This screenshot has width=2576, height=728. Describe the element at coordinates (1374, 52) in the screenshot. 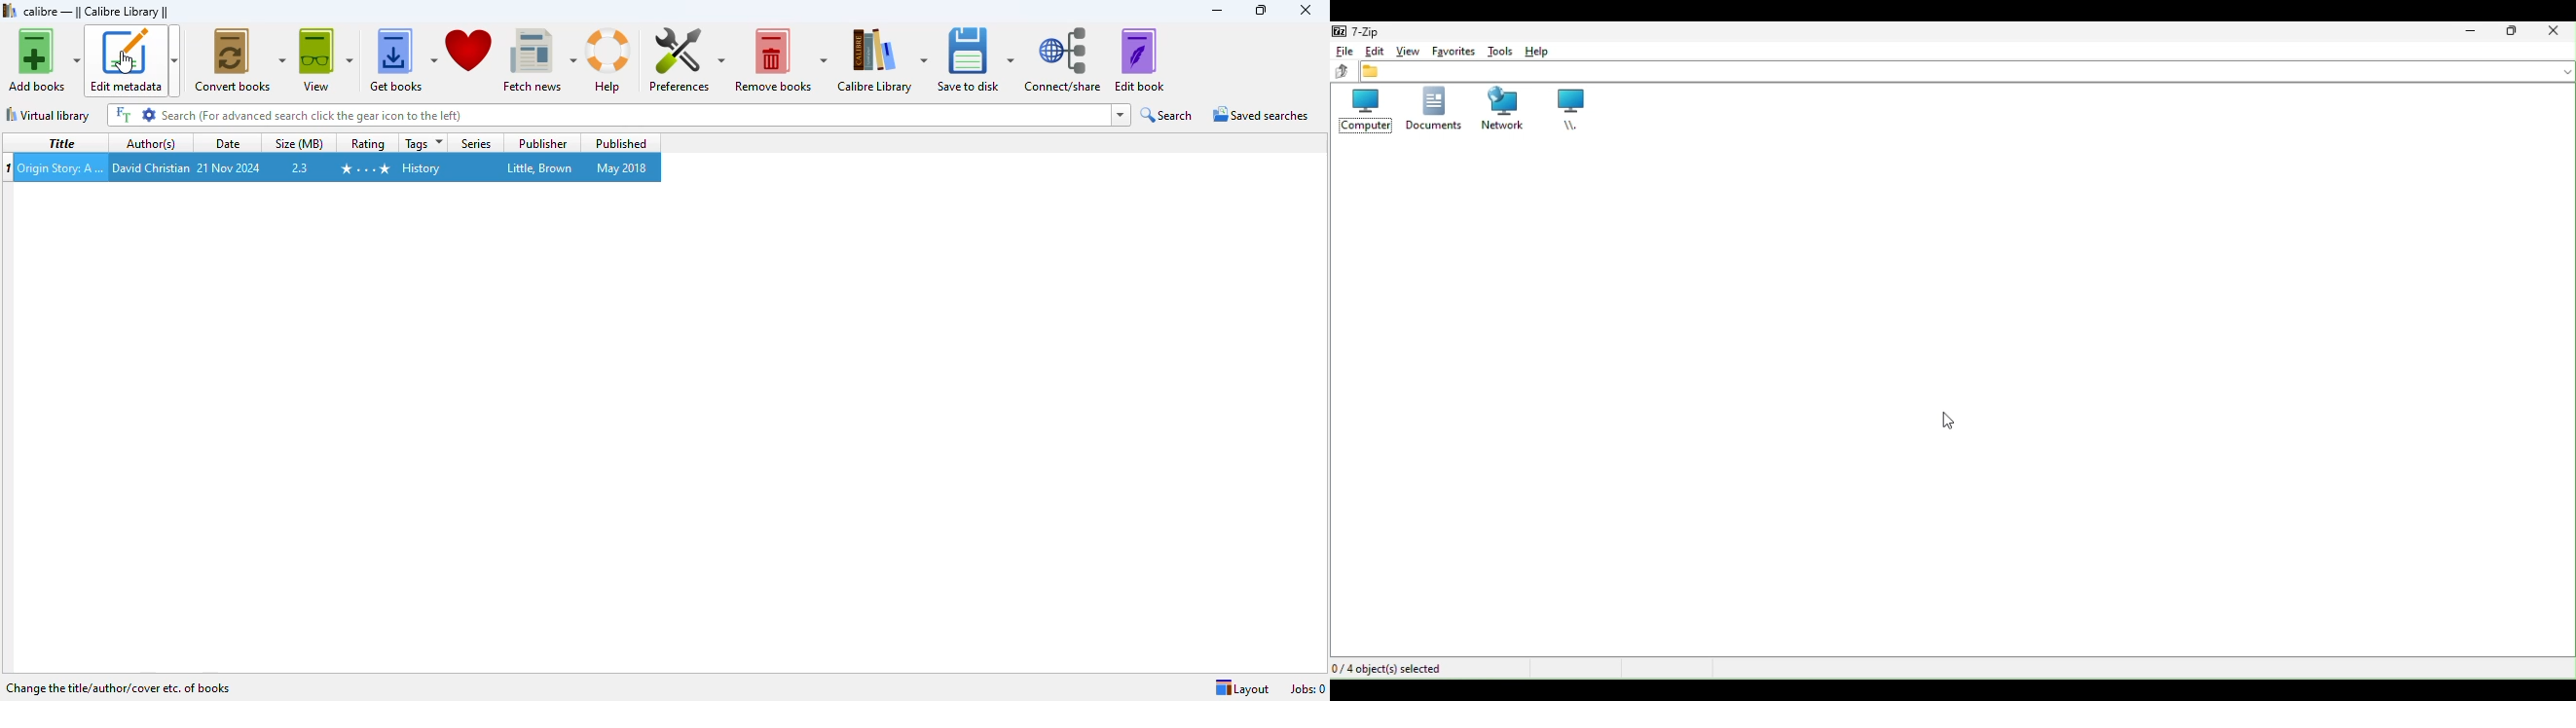

I see `Edit` at that location.